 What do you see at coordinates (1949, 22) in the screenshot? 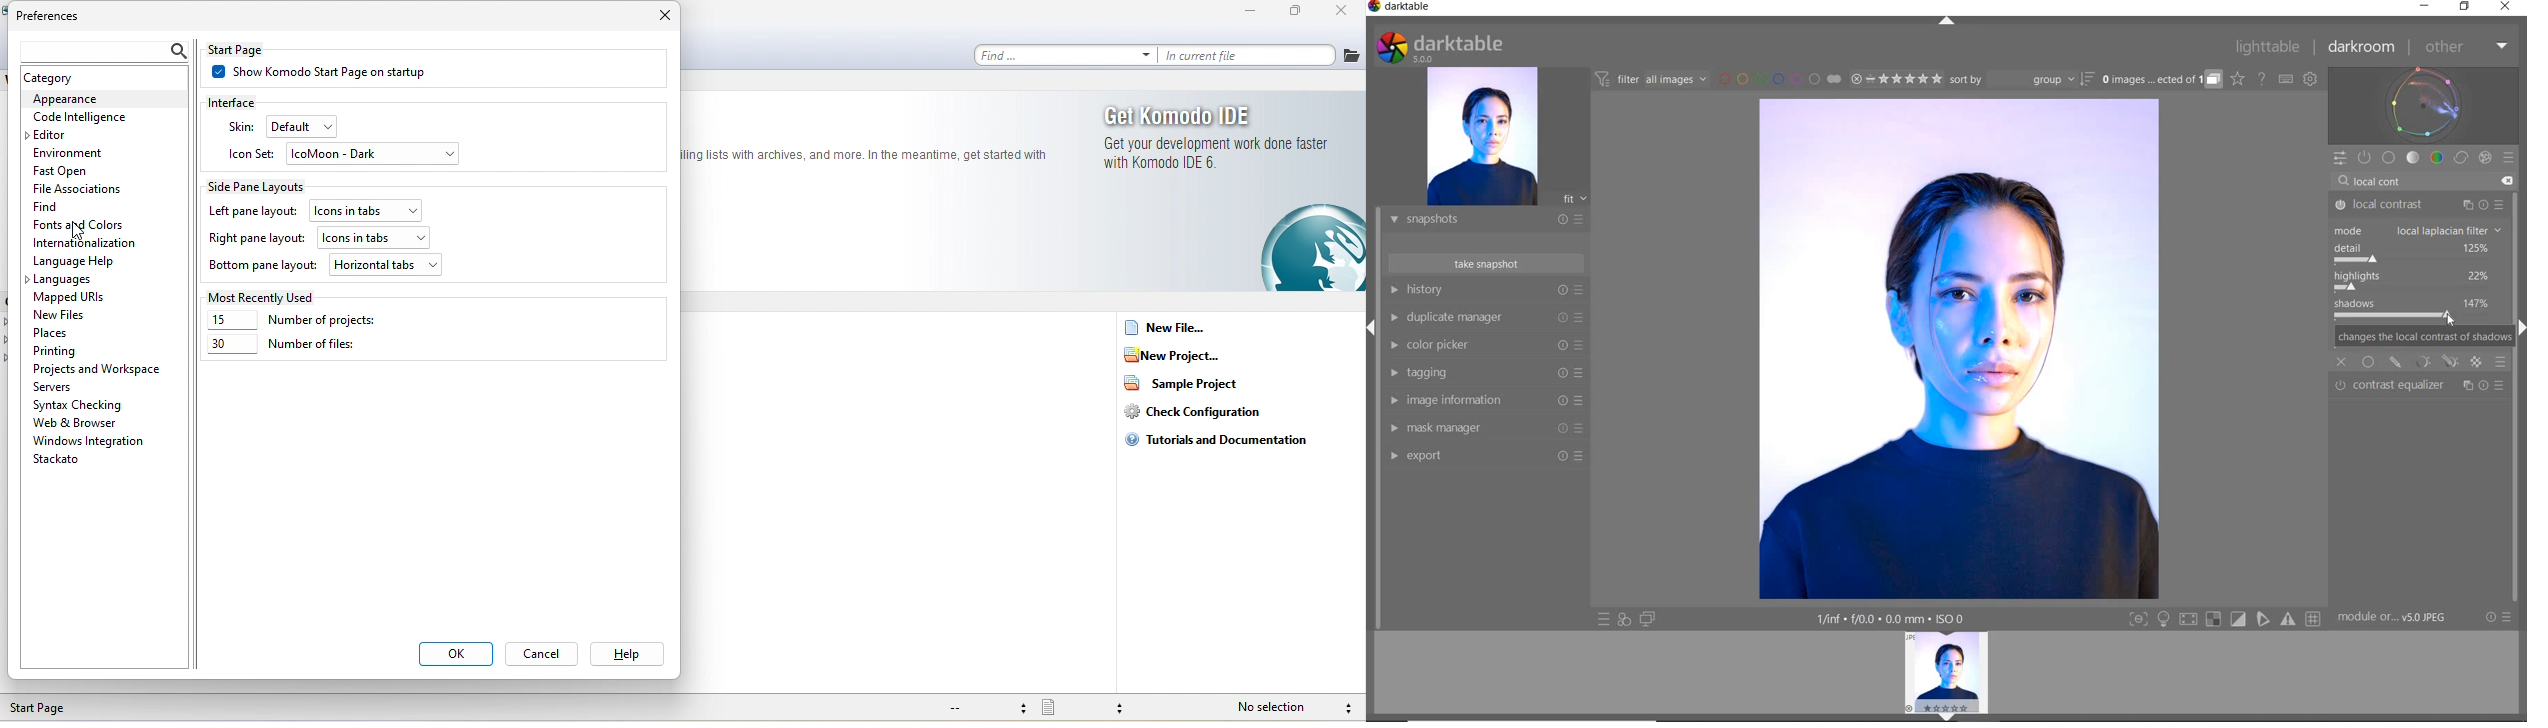
I see `EXPAND/COLLAPSE` at bounding box center [1949, 22].